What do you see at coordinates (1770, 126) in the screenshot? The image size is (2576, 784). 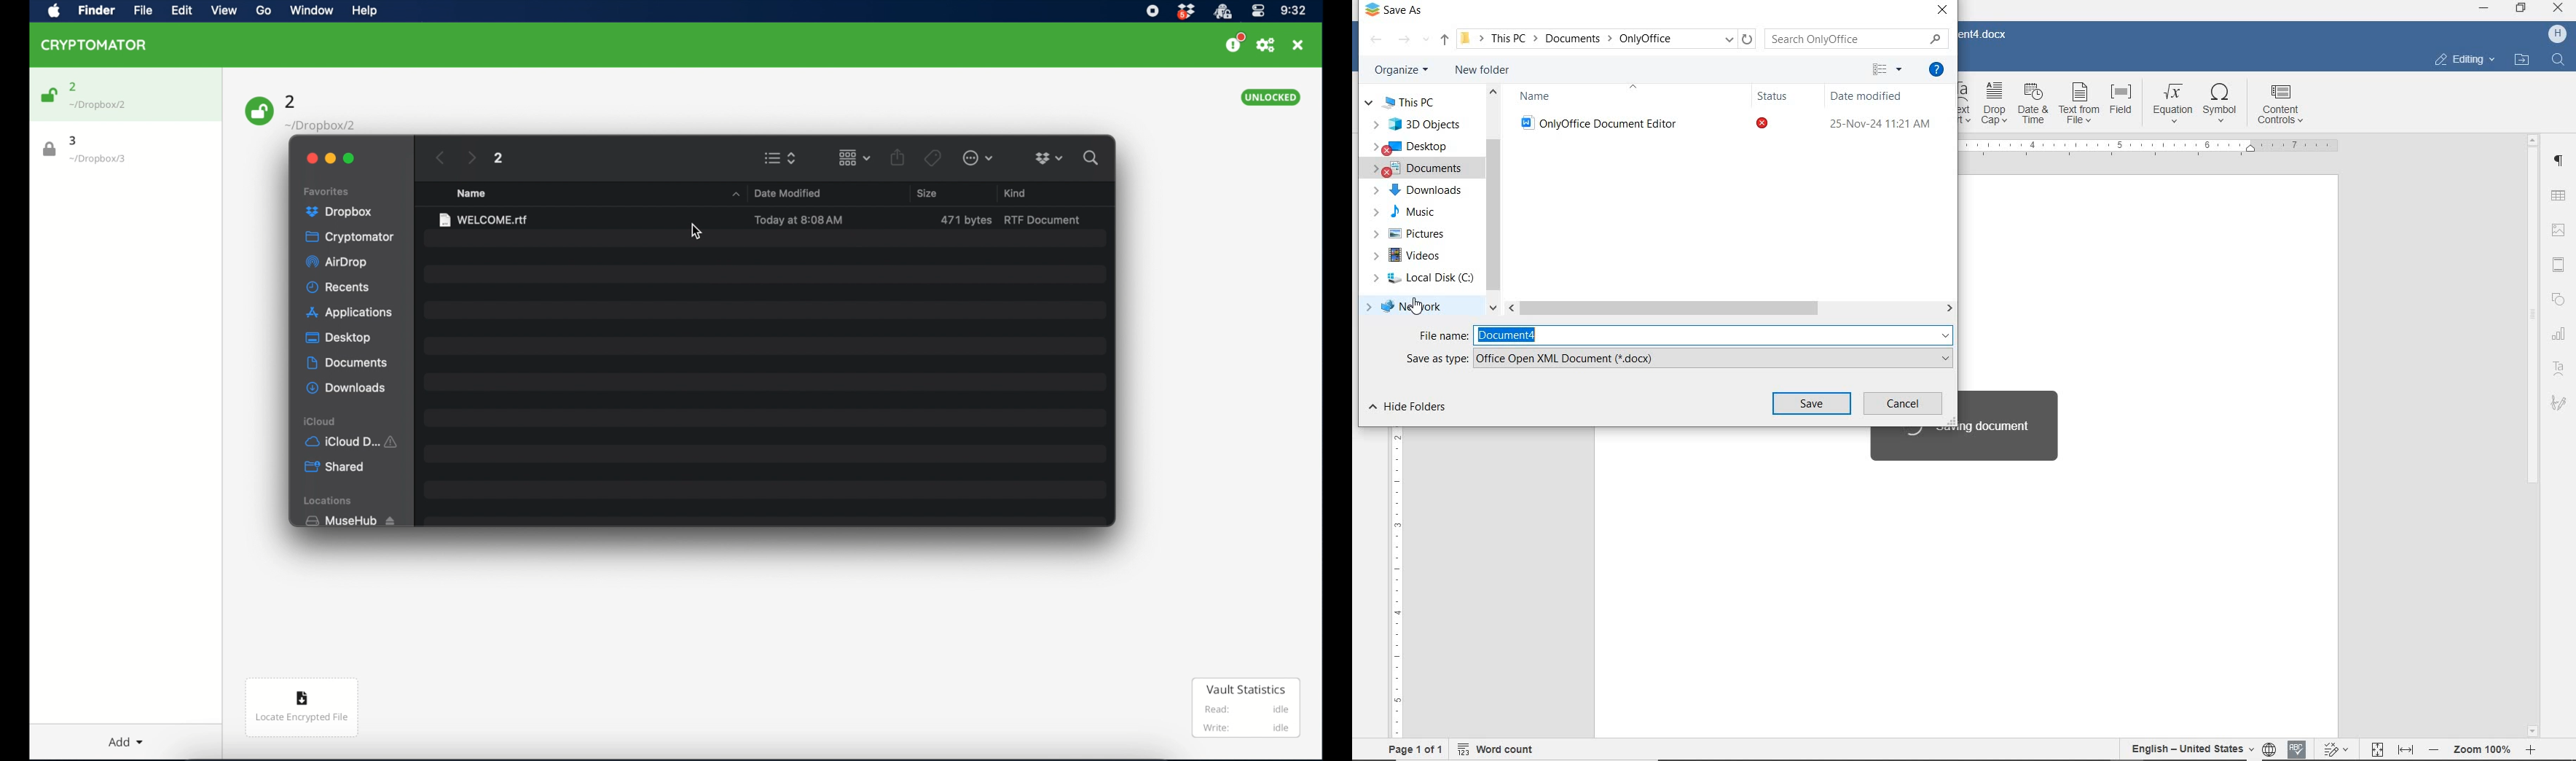 I see `status` at bounding box center [1770, 126].